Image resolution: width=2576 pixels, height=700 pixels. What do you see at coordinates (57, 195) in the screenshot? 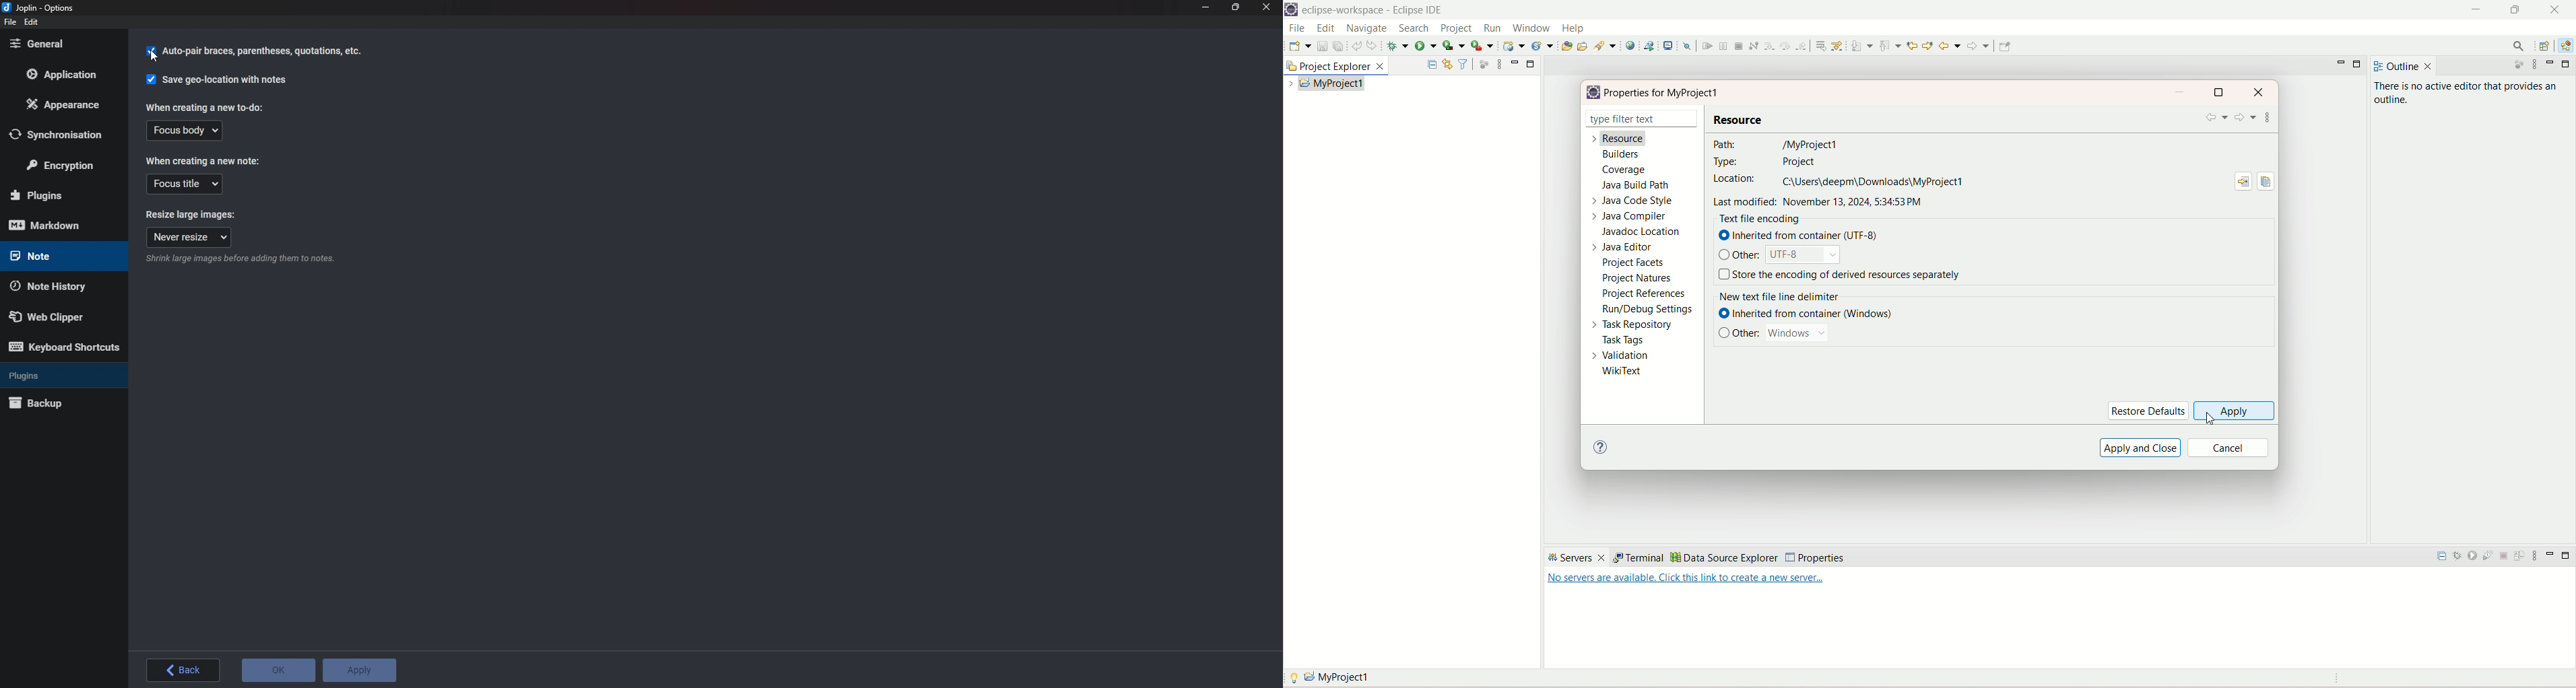
I see `Plugins` at bounding box center [57, 195].